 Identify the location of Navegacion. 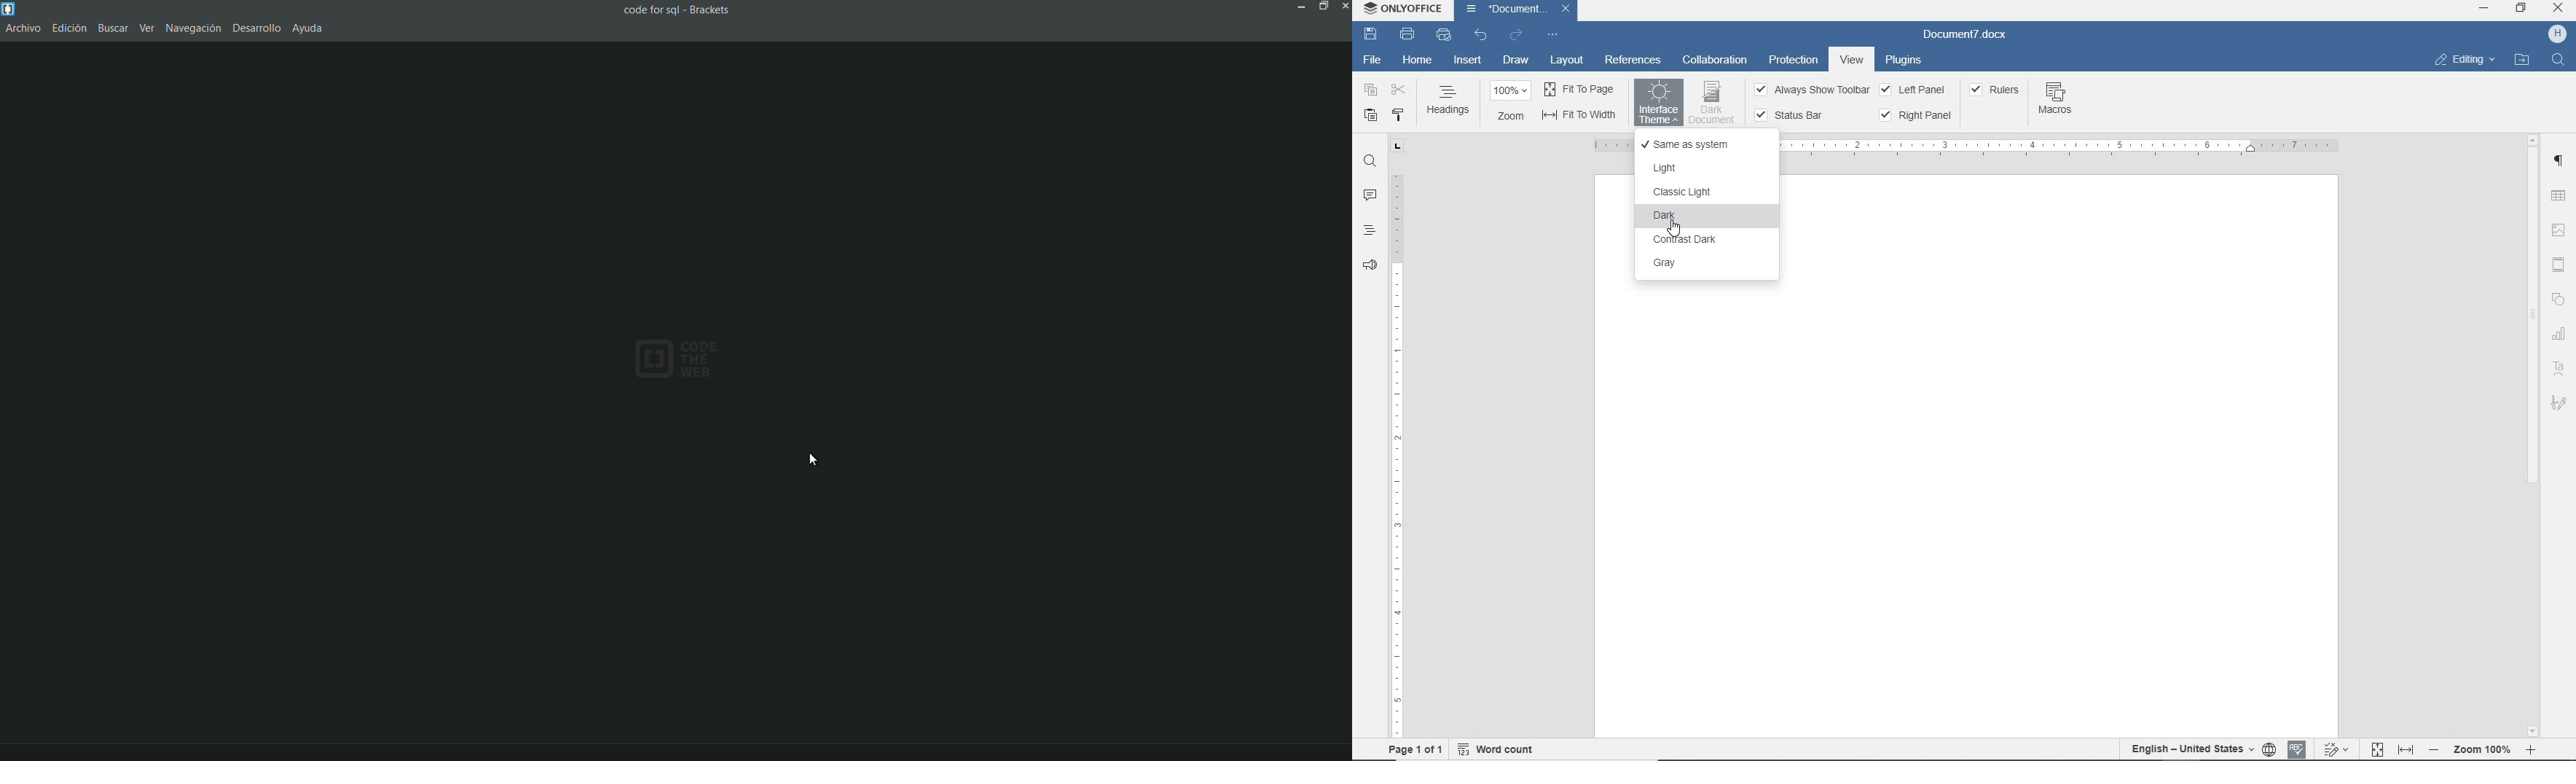
(196, 28).